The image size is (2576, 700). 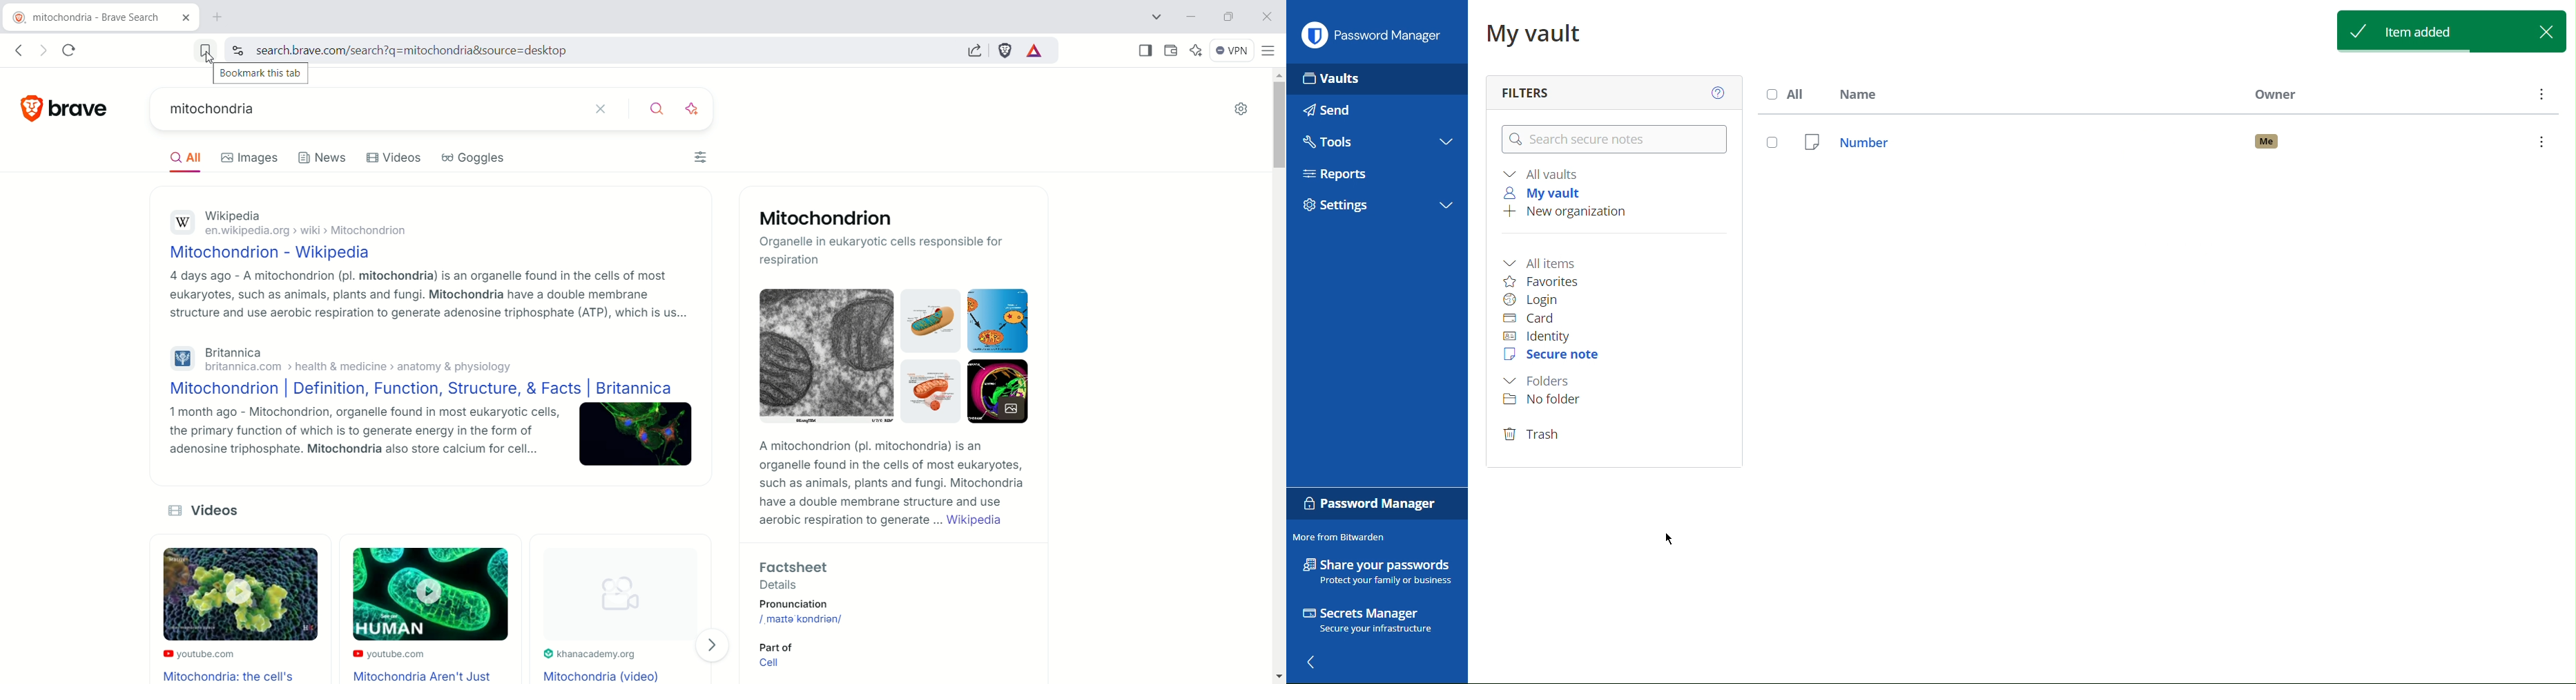 What do you see at coordinates (1243, 110) in the screenshot?
I see `settings` at bounding box center [1243, 110].